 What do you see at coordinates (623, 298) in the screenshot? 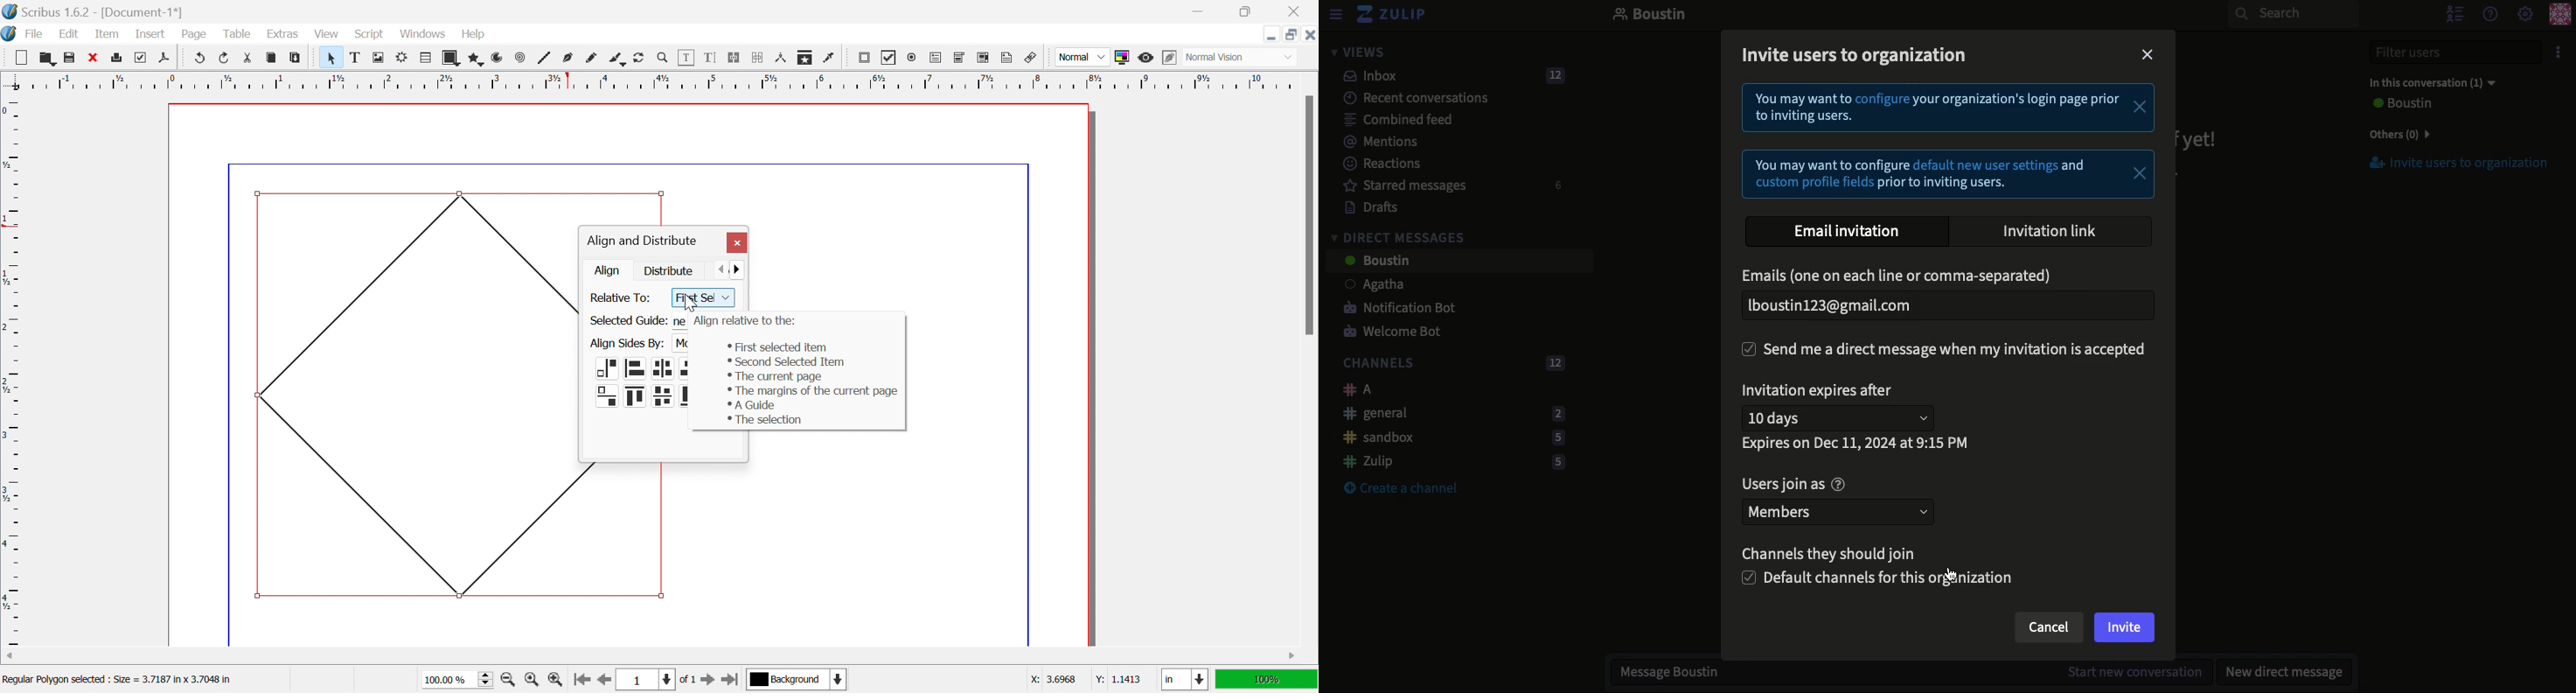
I see `Relative To:` at bounding box center [623, 298].